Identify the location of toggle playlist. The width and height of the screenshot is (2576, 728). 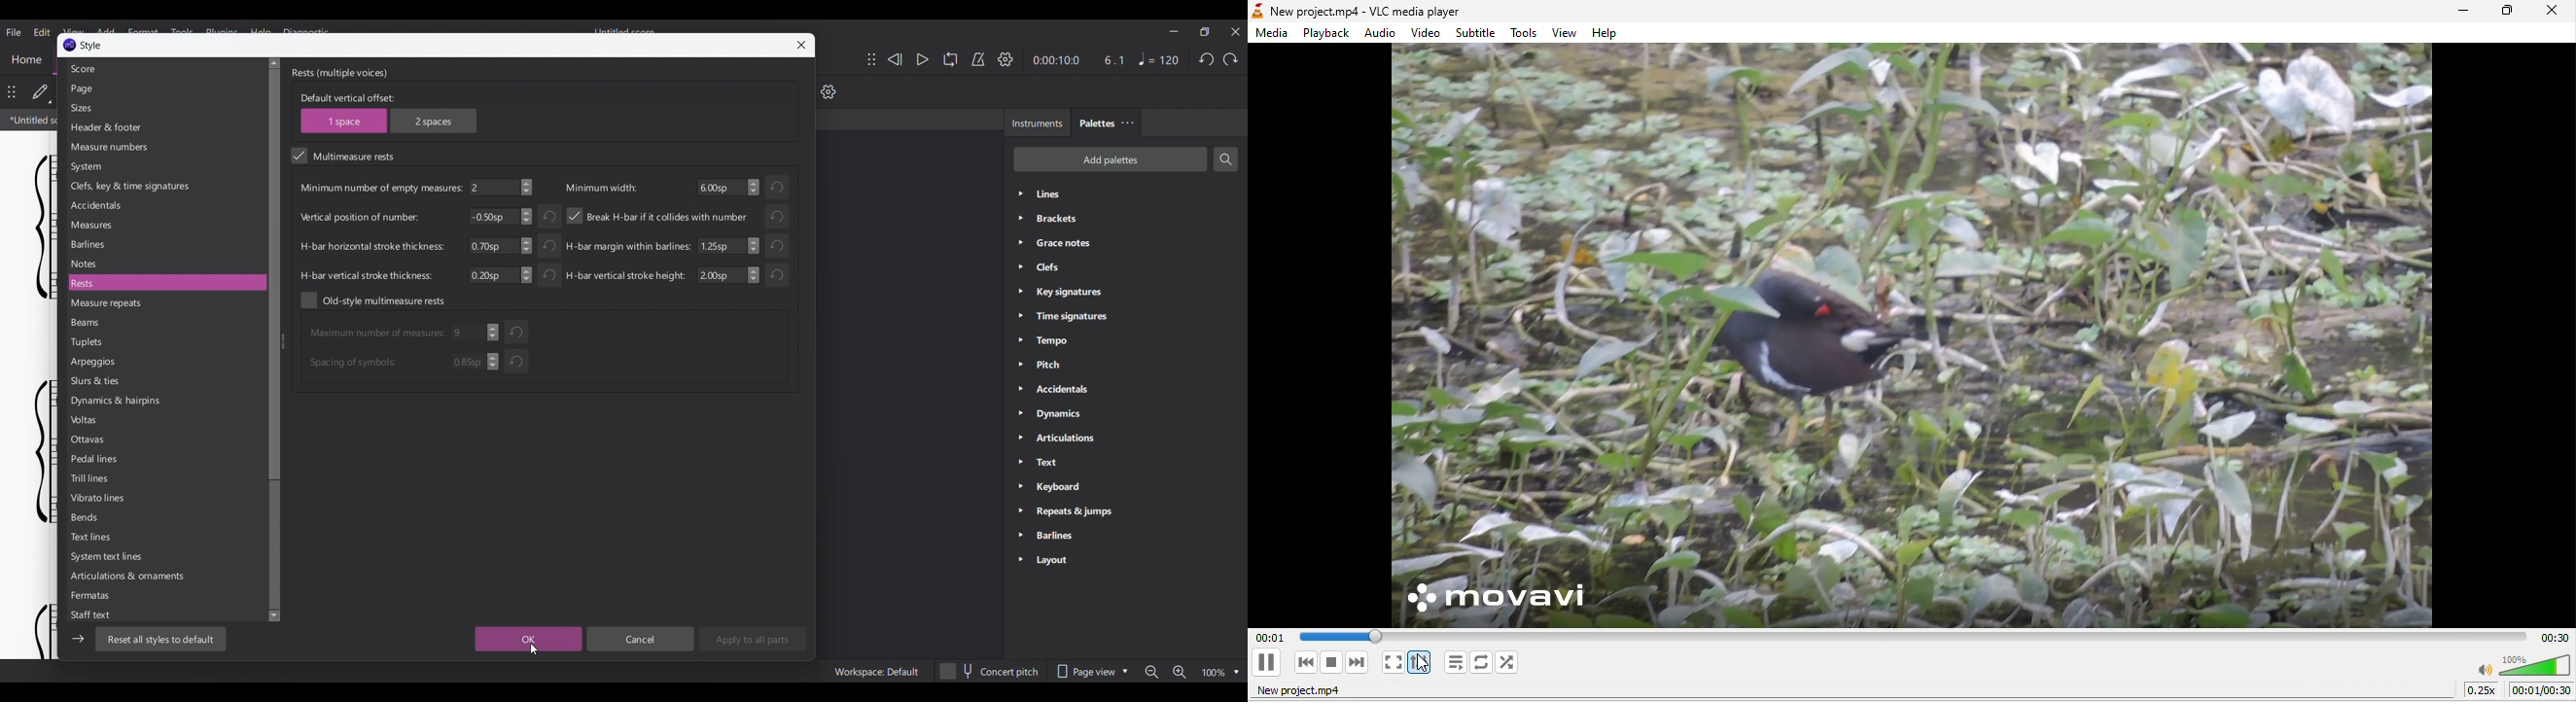
(1455, 661).